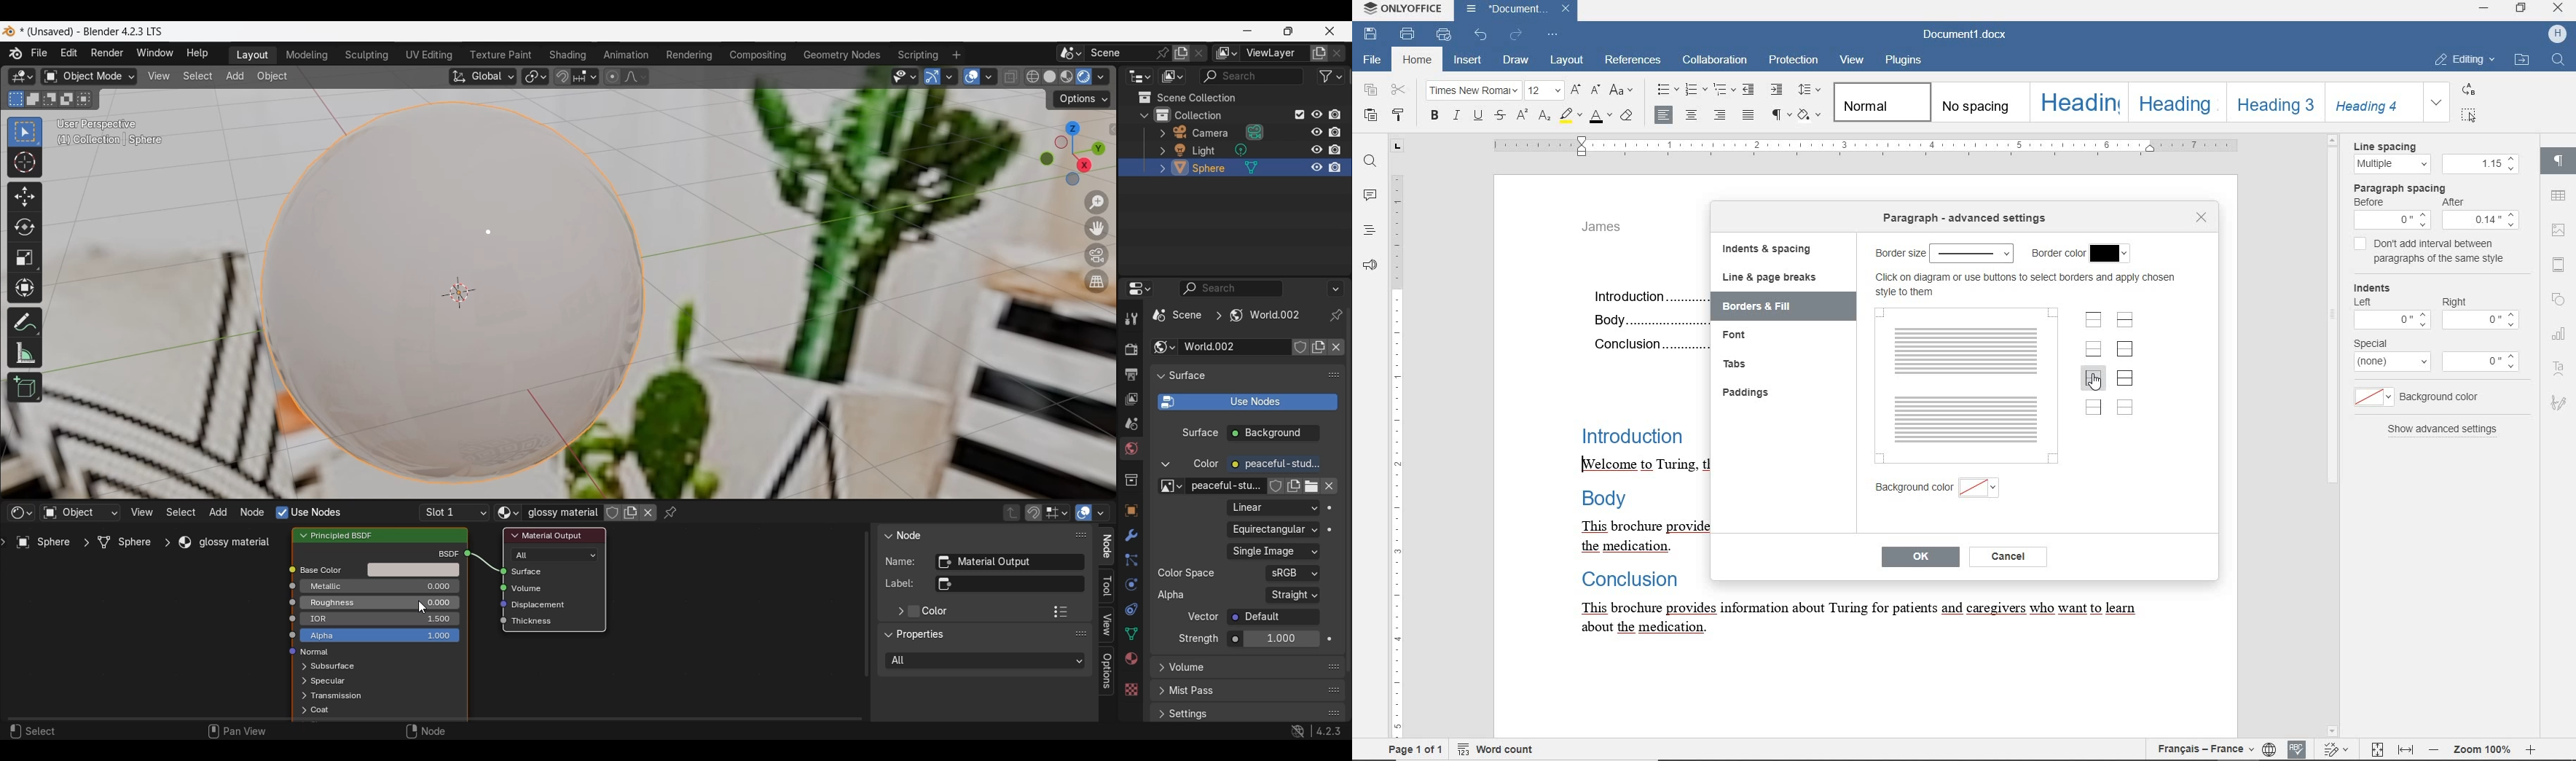 This screenshot has width=2576, height=784. I want to click on draw, so click(1516, 61).